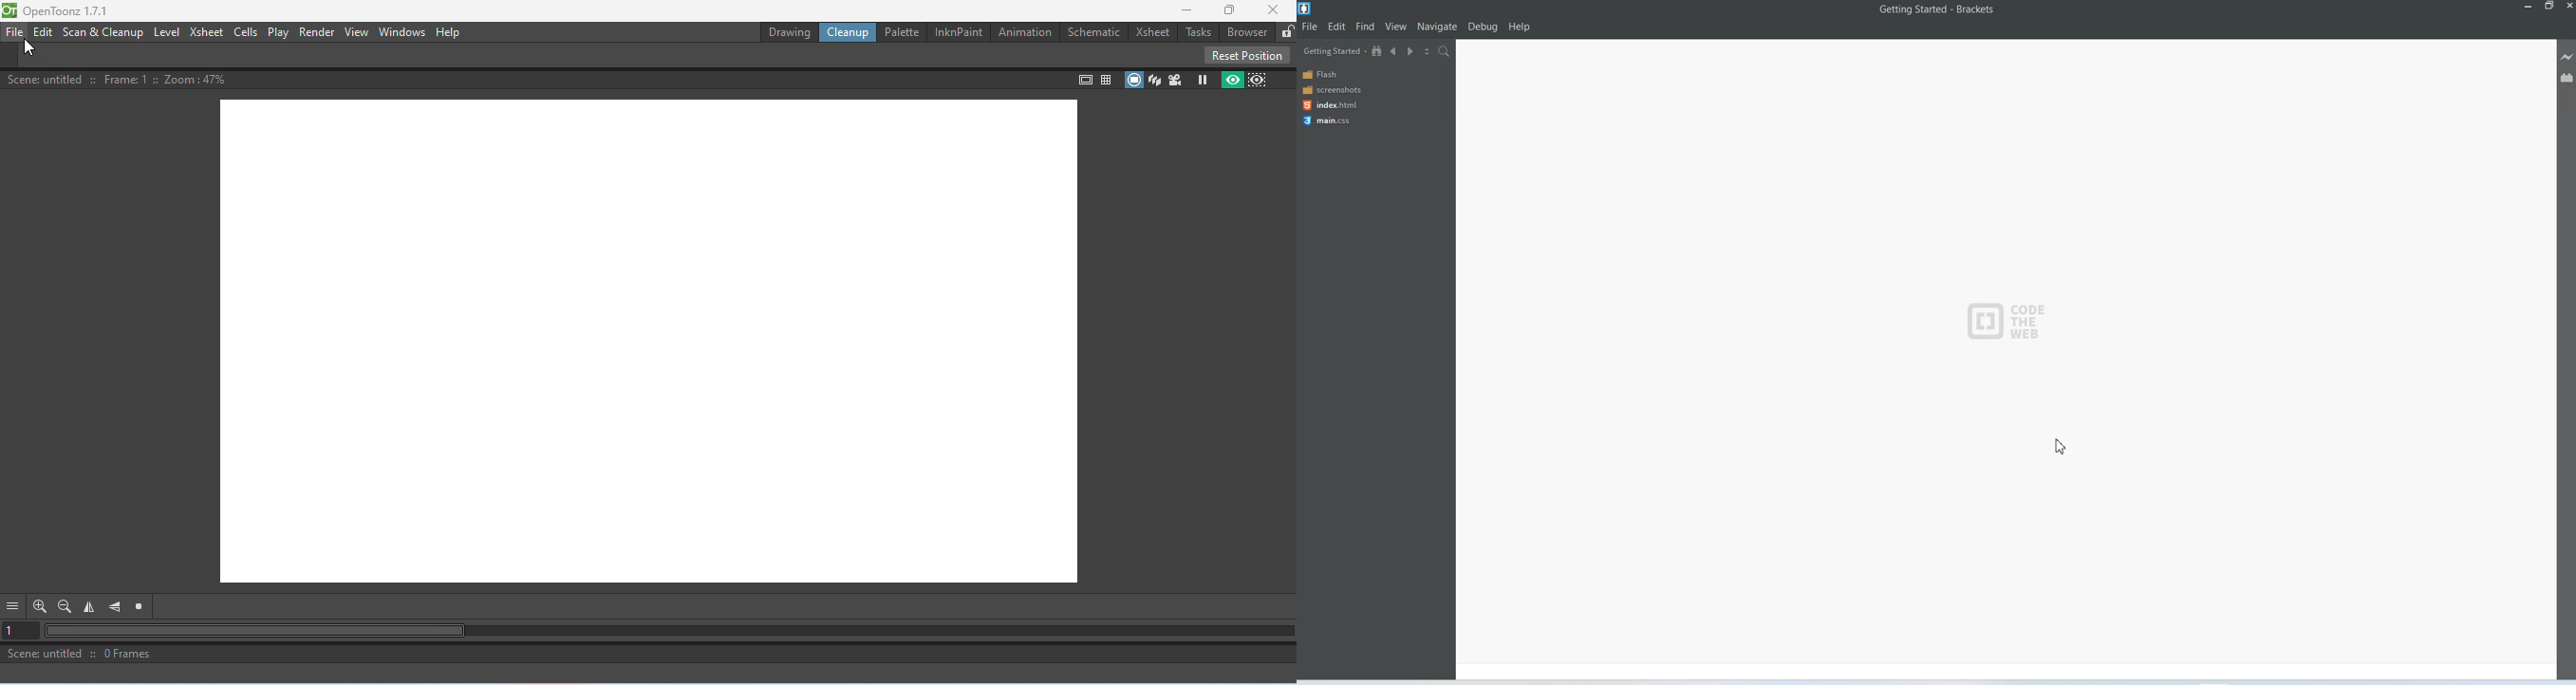 Image resolution: width=2576 pixels, height=700 pixels. What do you see at coordinates (1330, 75) in the screenshot?
I see `Flash` at bounding box center [1330, 75].